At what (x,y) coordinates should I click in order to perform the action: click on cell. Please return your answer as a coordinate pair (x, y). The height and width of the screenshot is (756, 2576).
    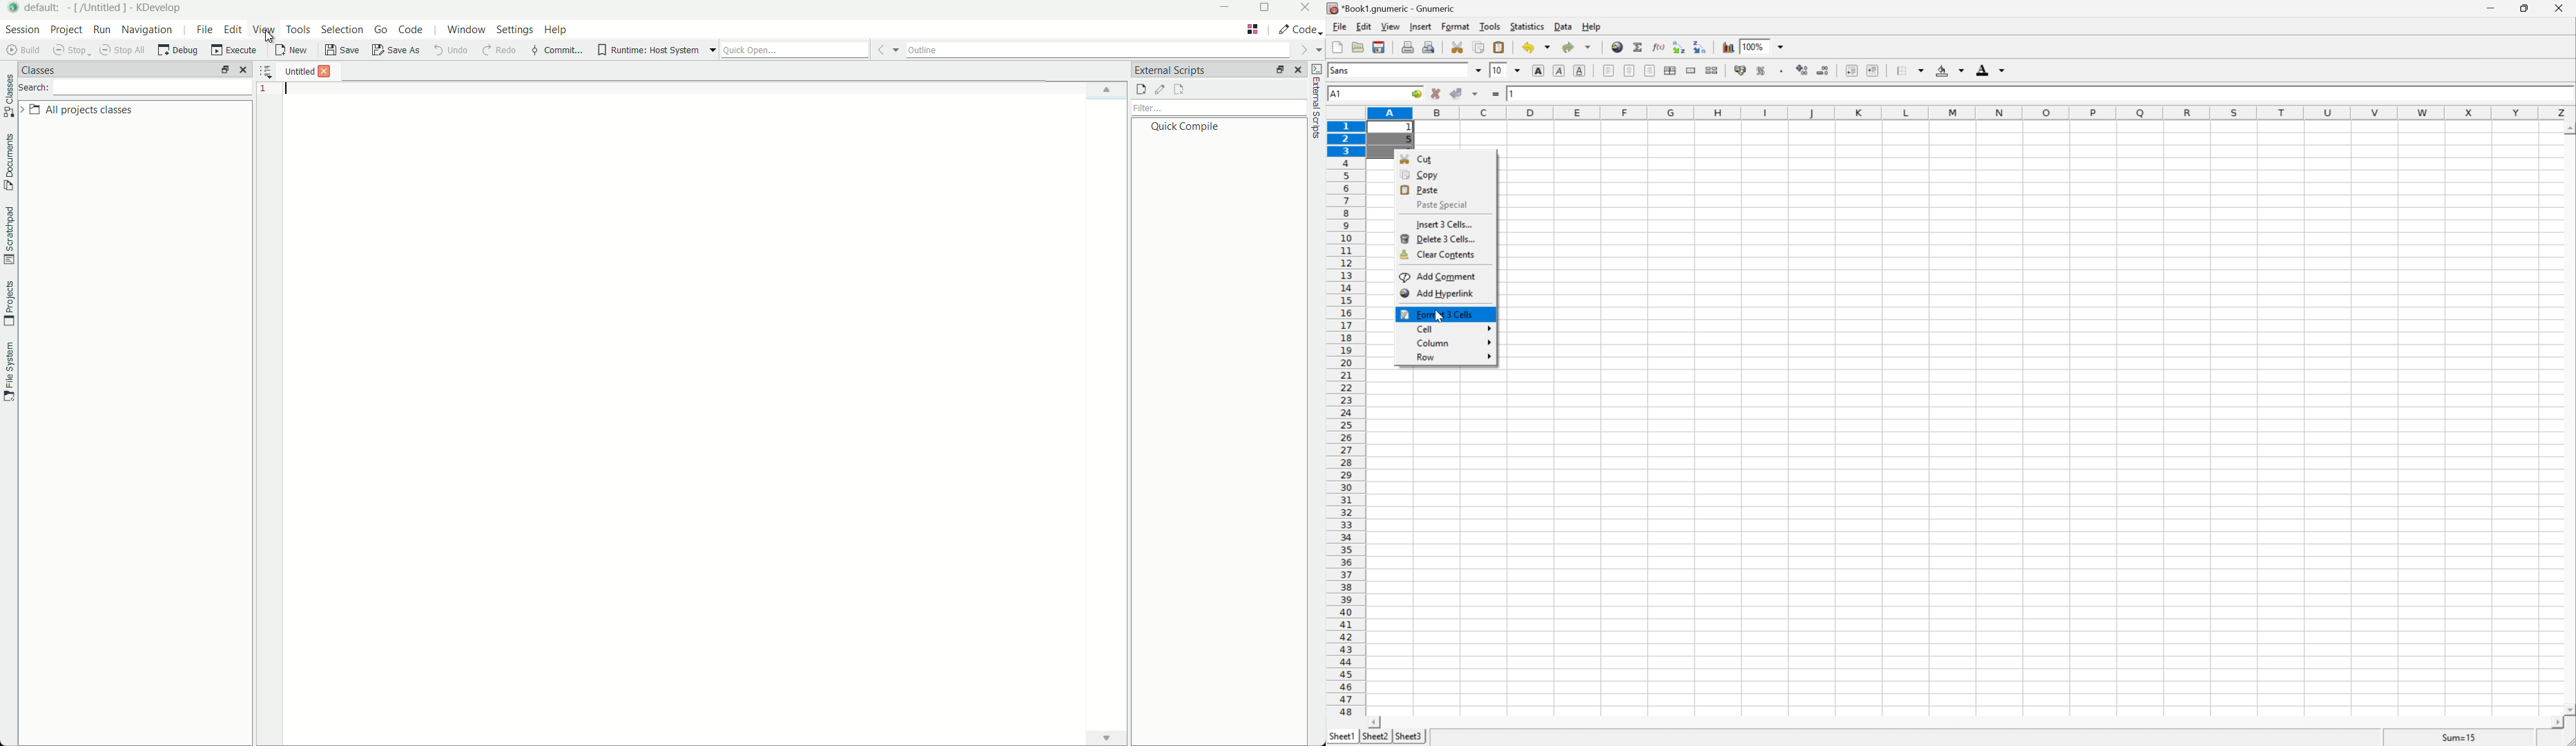
    Looking at the image, I should click on (1452, 328).